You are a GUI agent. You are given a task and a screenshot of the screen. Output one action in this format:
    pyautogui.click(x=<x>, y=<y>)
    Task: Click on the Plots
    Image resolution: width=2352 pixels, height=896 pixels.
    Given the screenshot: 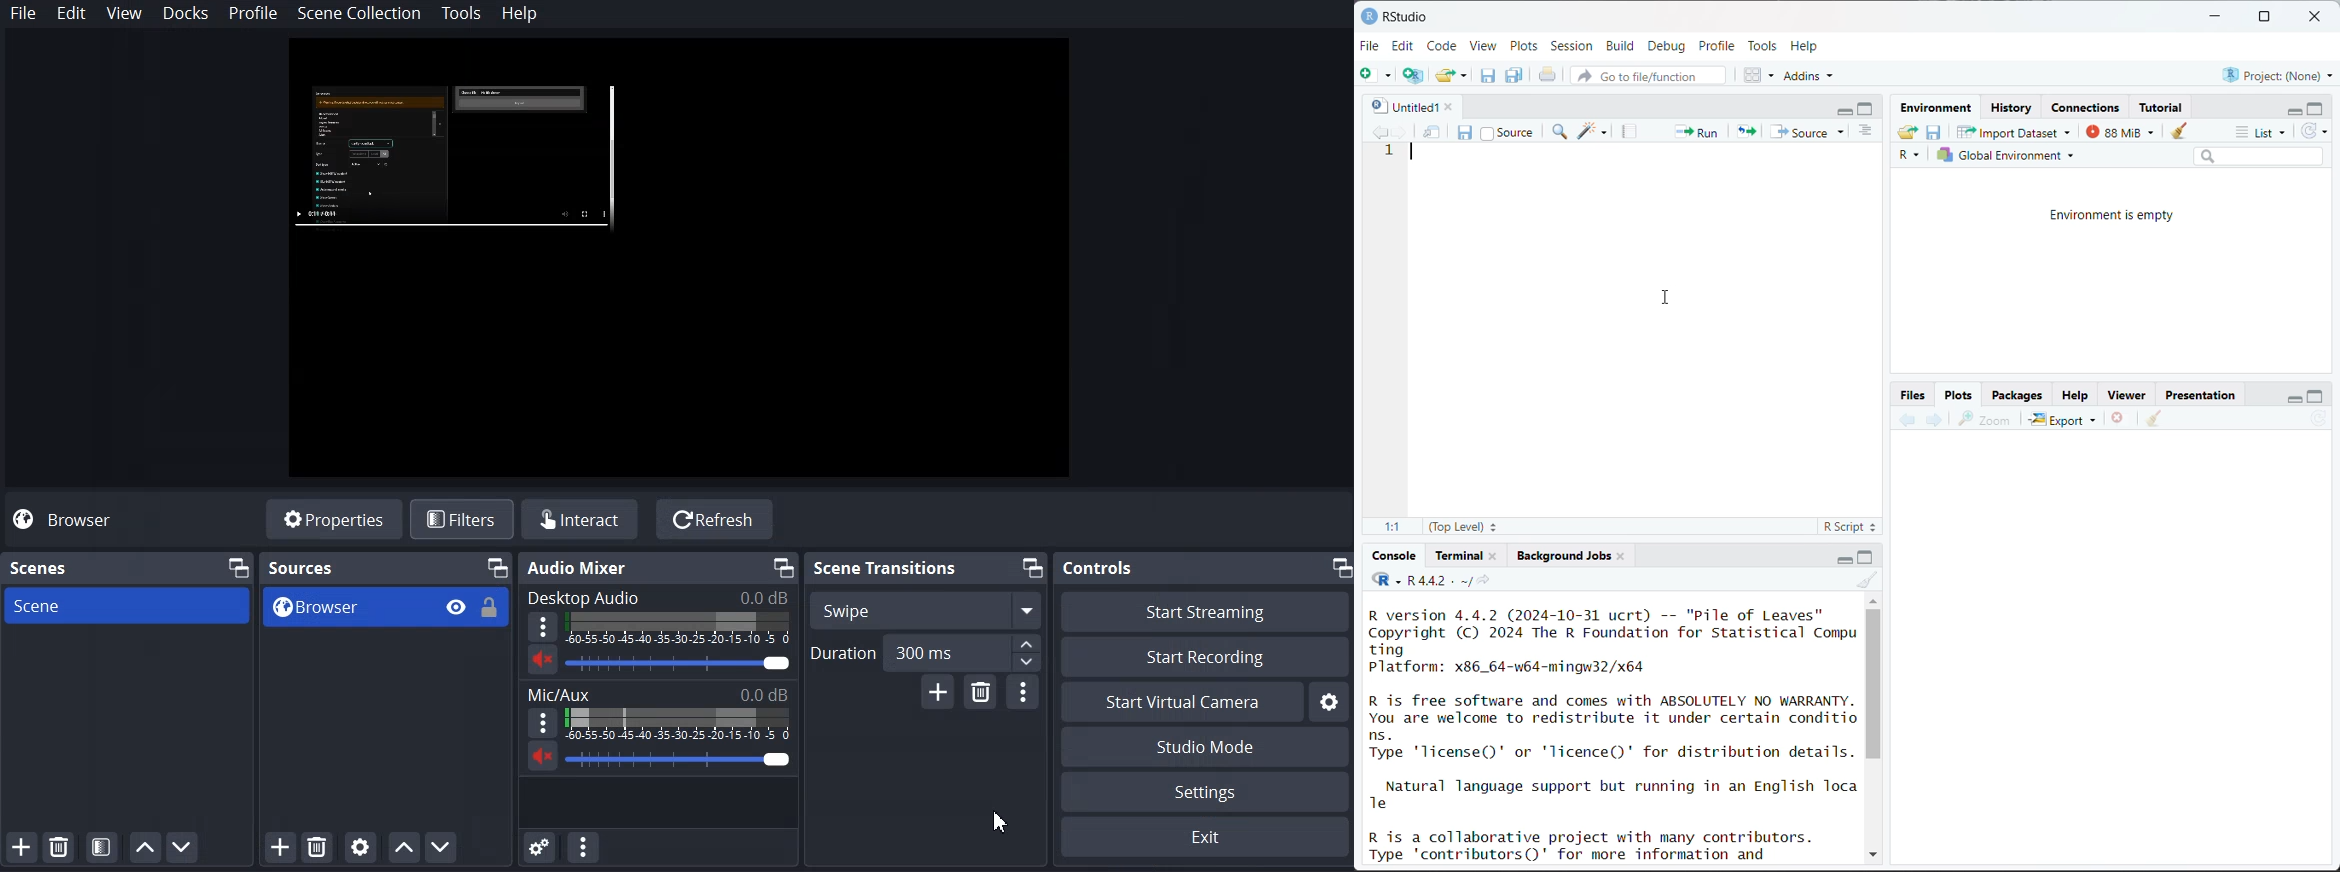 What is the action you would take?
    pyautogui.click(x=1525, y=45)
    